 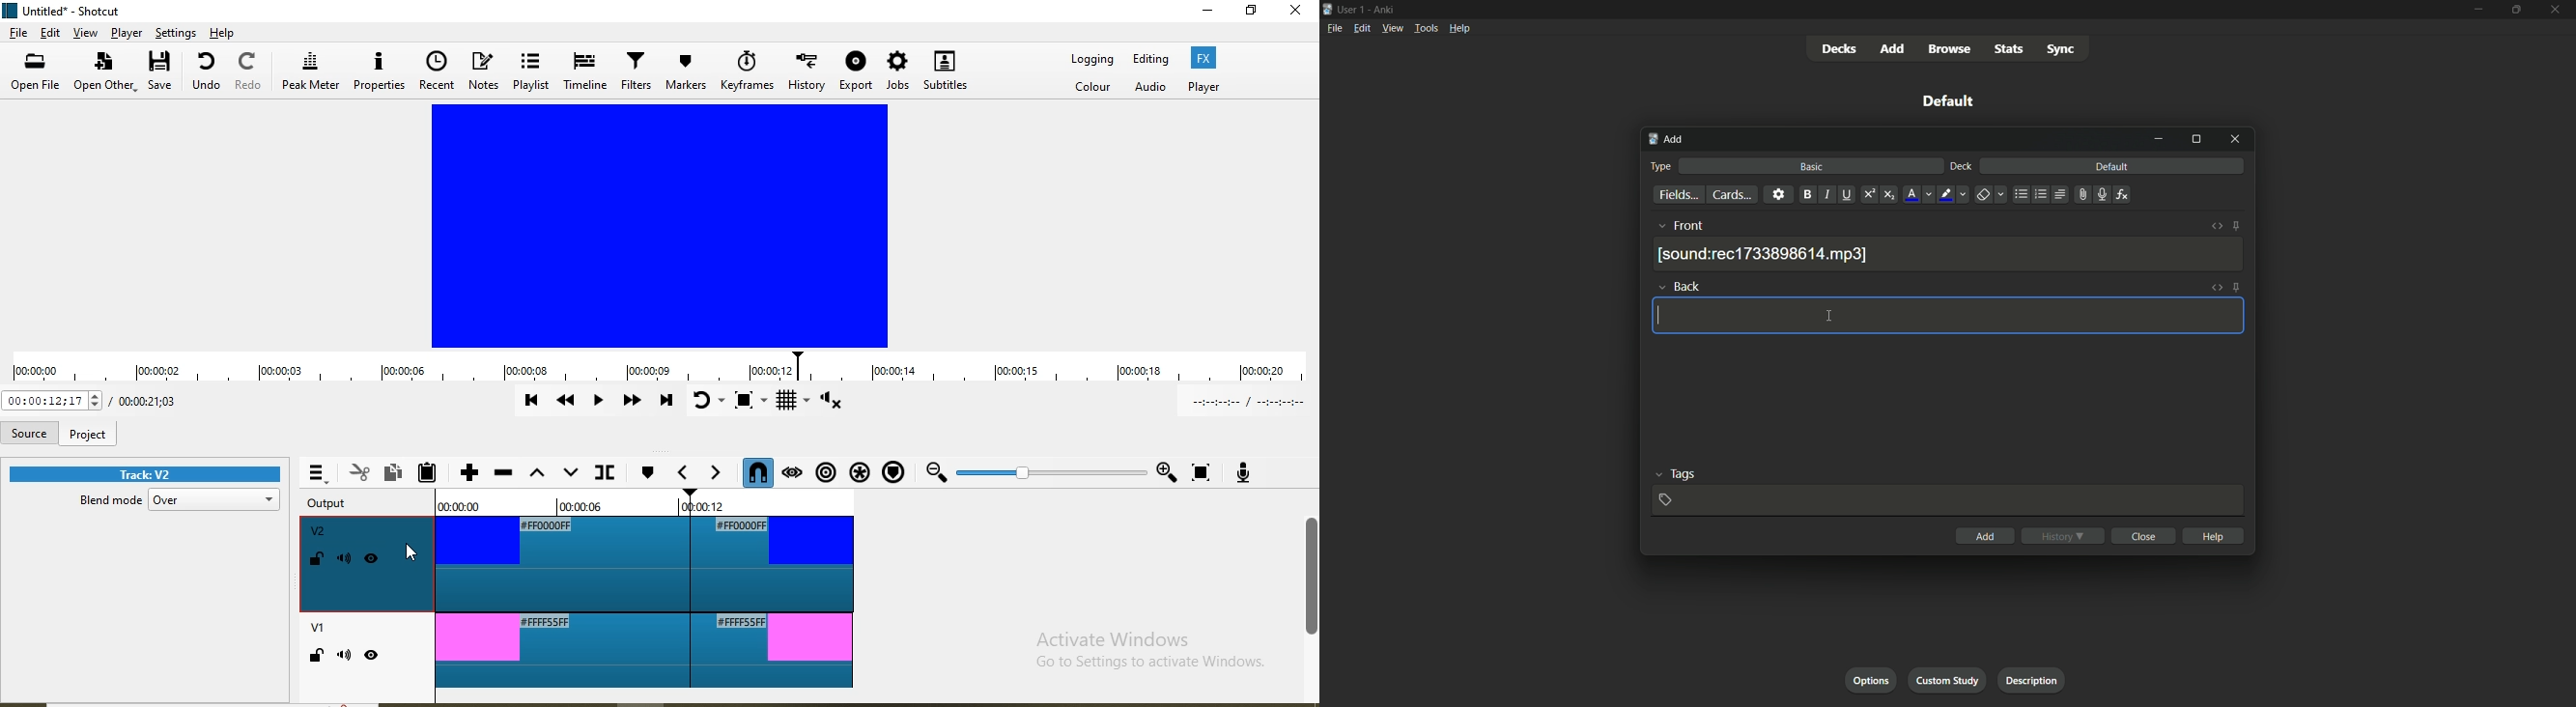 What do you see at coordinates (2080, 194) in the screenshot?
I see `attach` at bounding box center [2080, 194].